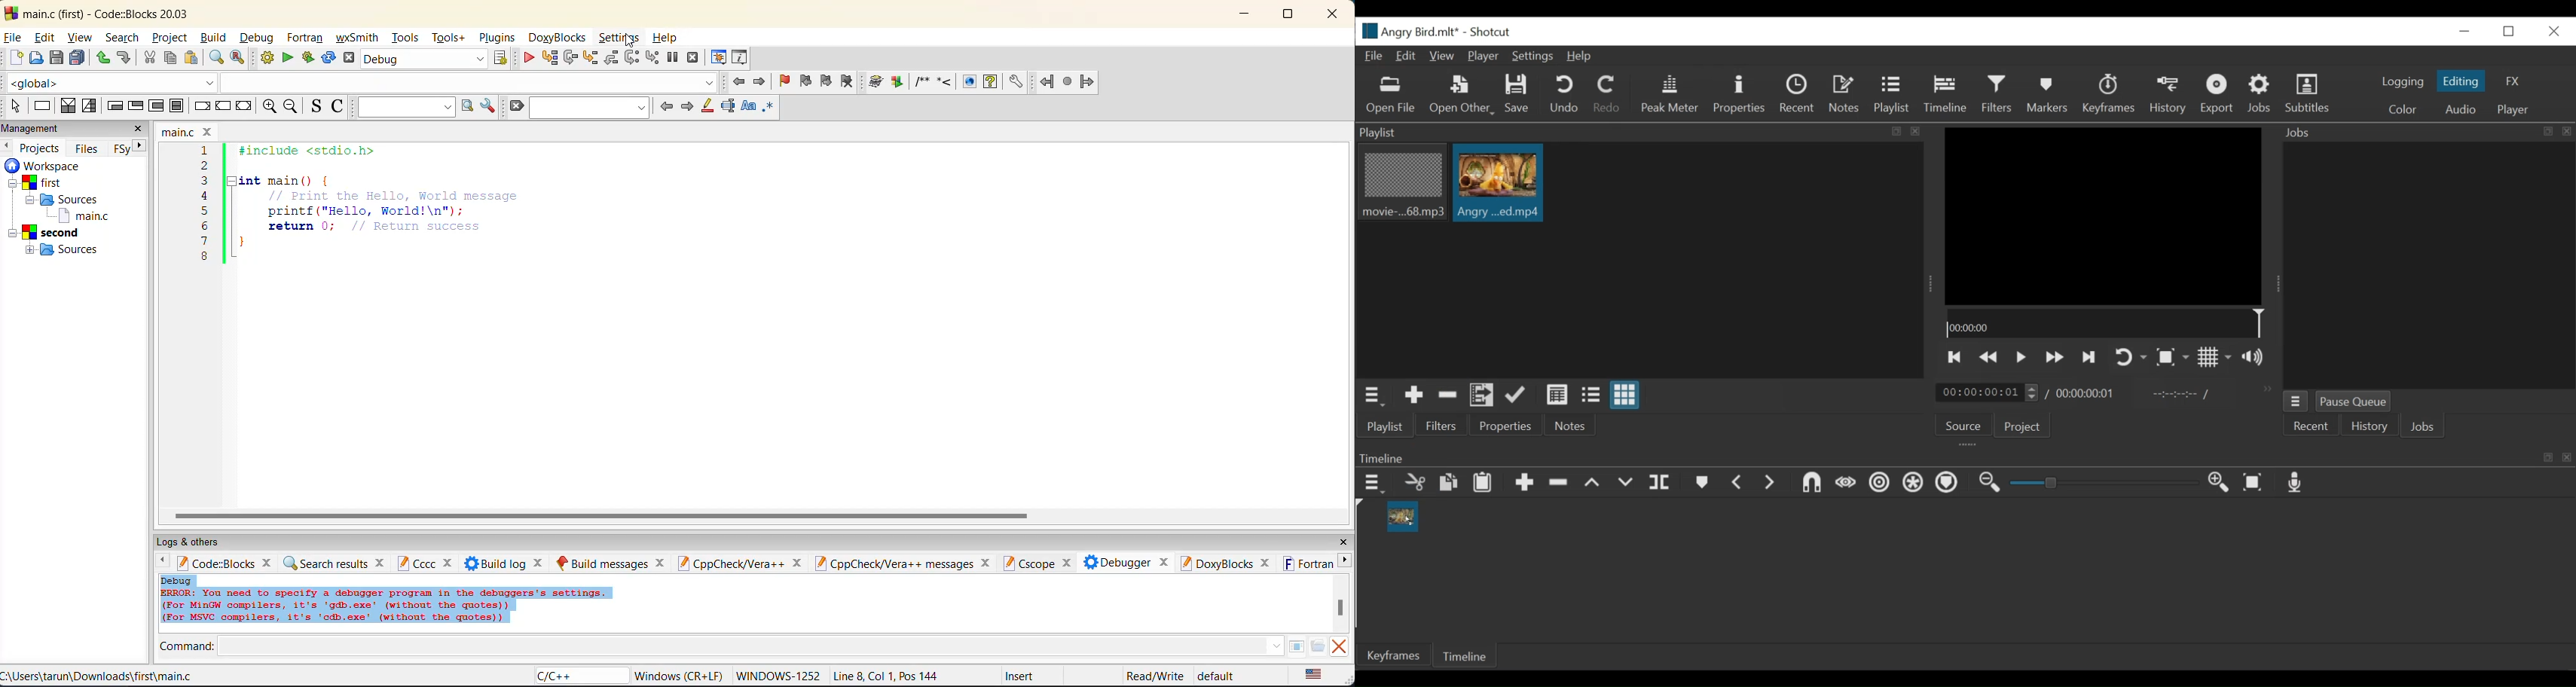  I want to click on fortran, so click(307, 38).